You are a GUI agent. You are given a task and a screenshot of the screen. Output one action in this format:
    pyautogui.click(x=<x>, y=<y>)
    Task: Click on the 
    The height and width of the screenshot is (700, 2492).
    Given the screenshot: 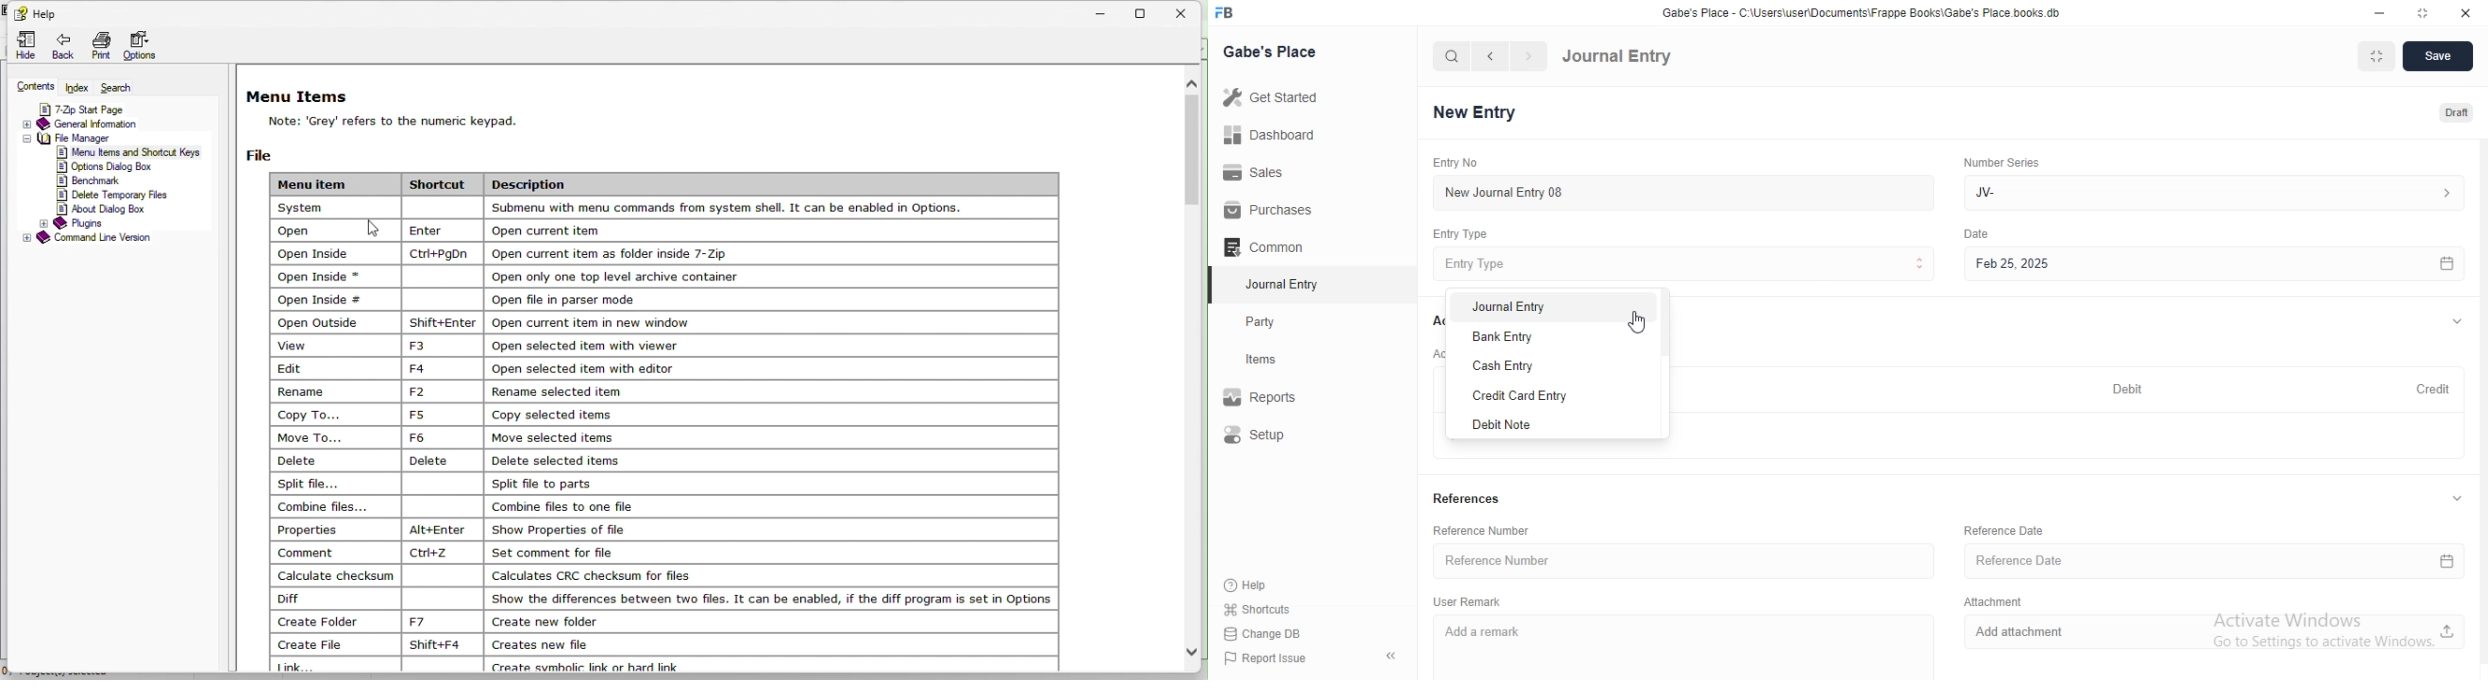 What is the action you would take?
    pyautogui.click(x=1976, y=234)
    